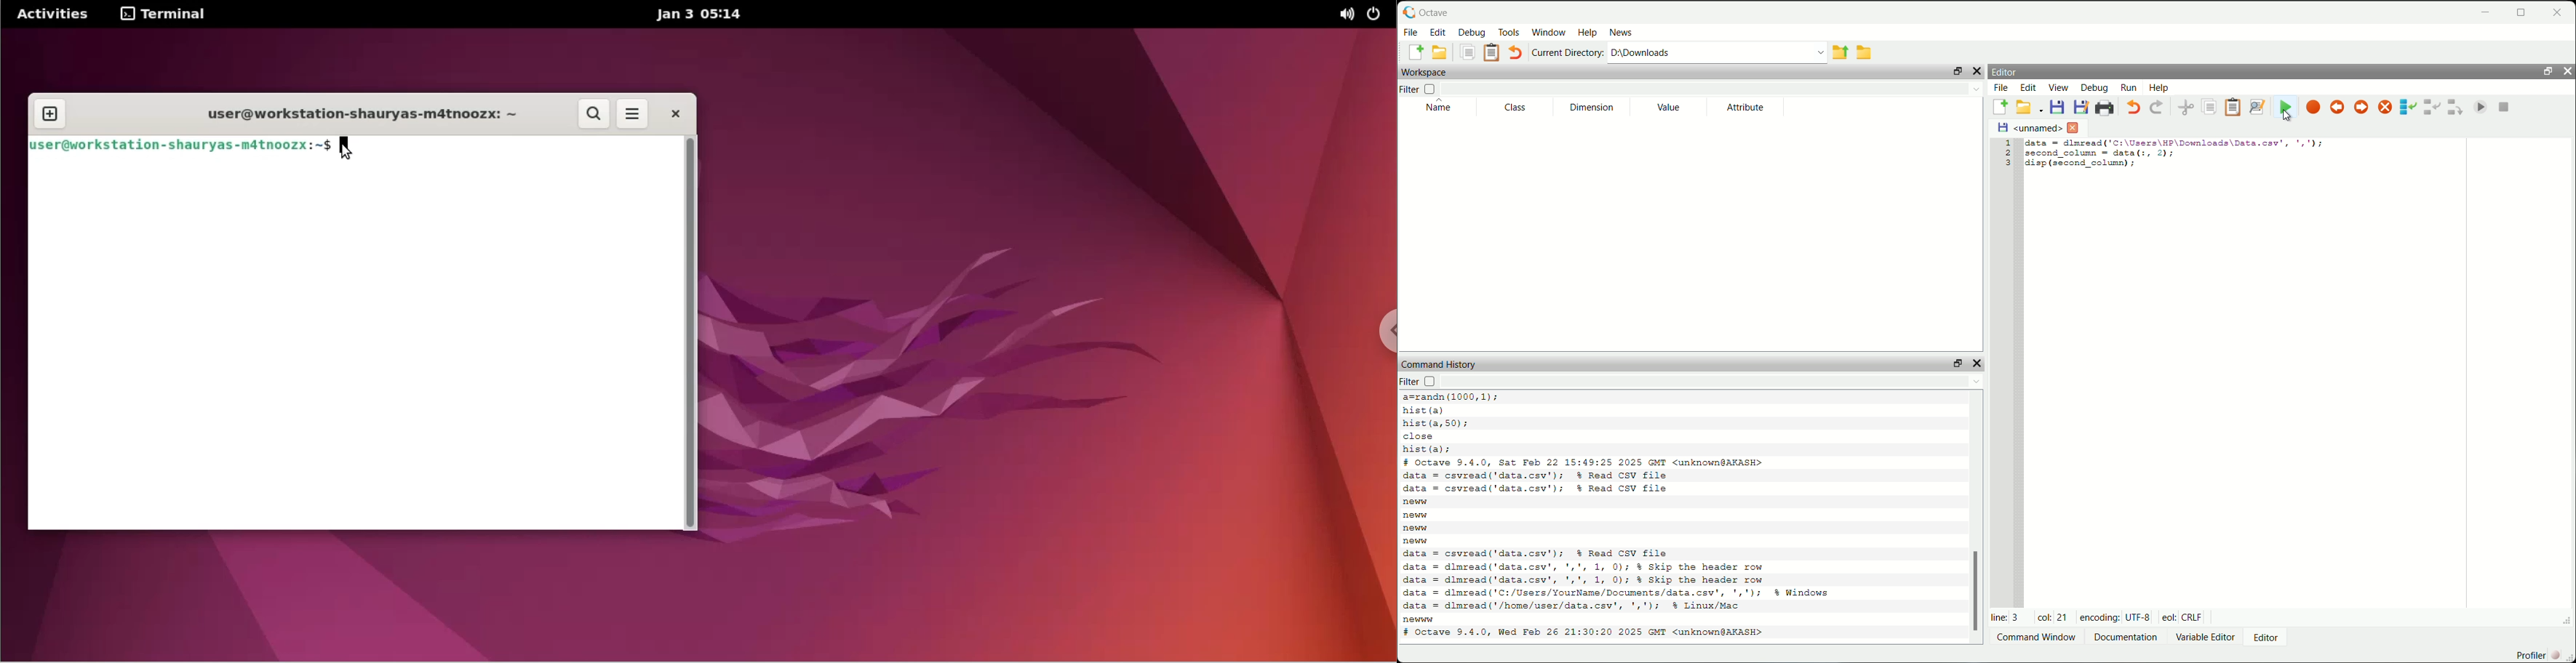  I want to click on filter, so click(1419, 90).